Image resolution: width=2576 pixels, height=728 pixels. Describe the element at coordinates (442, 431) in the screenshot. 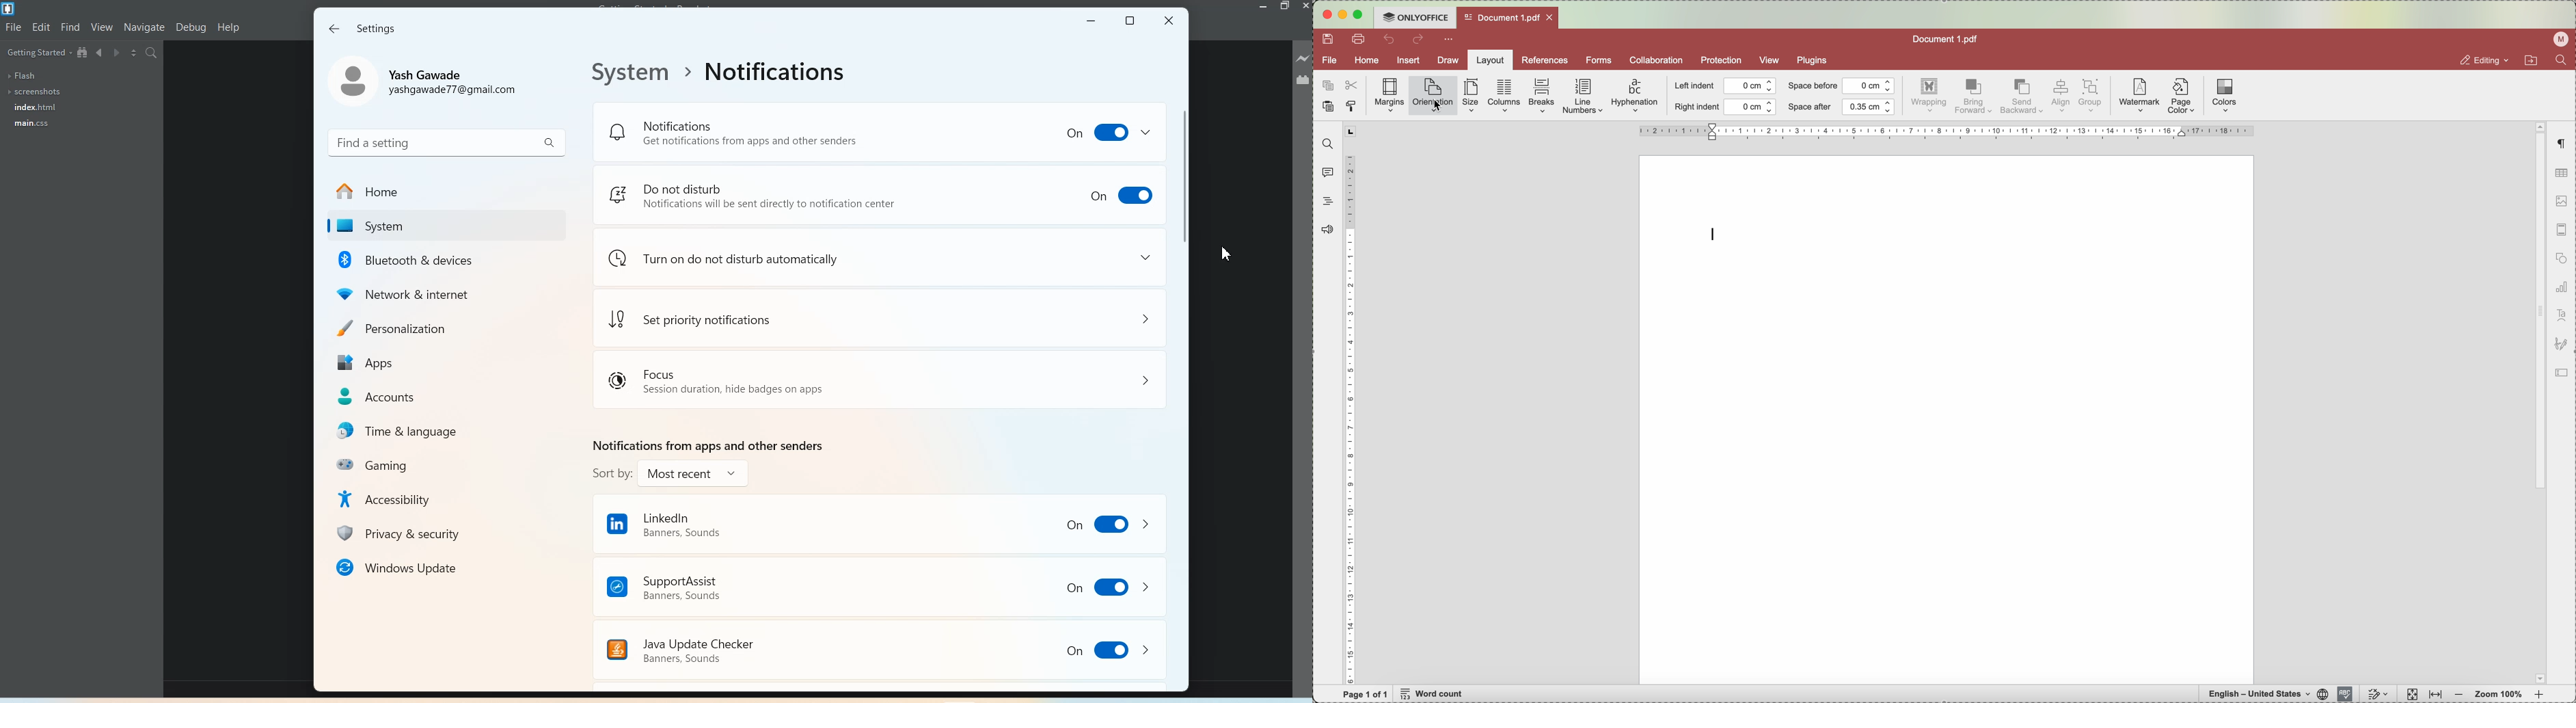

I see `Time & languages` at that location.